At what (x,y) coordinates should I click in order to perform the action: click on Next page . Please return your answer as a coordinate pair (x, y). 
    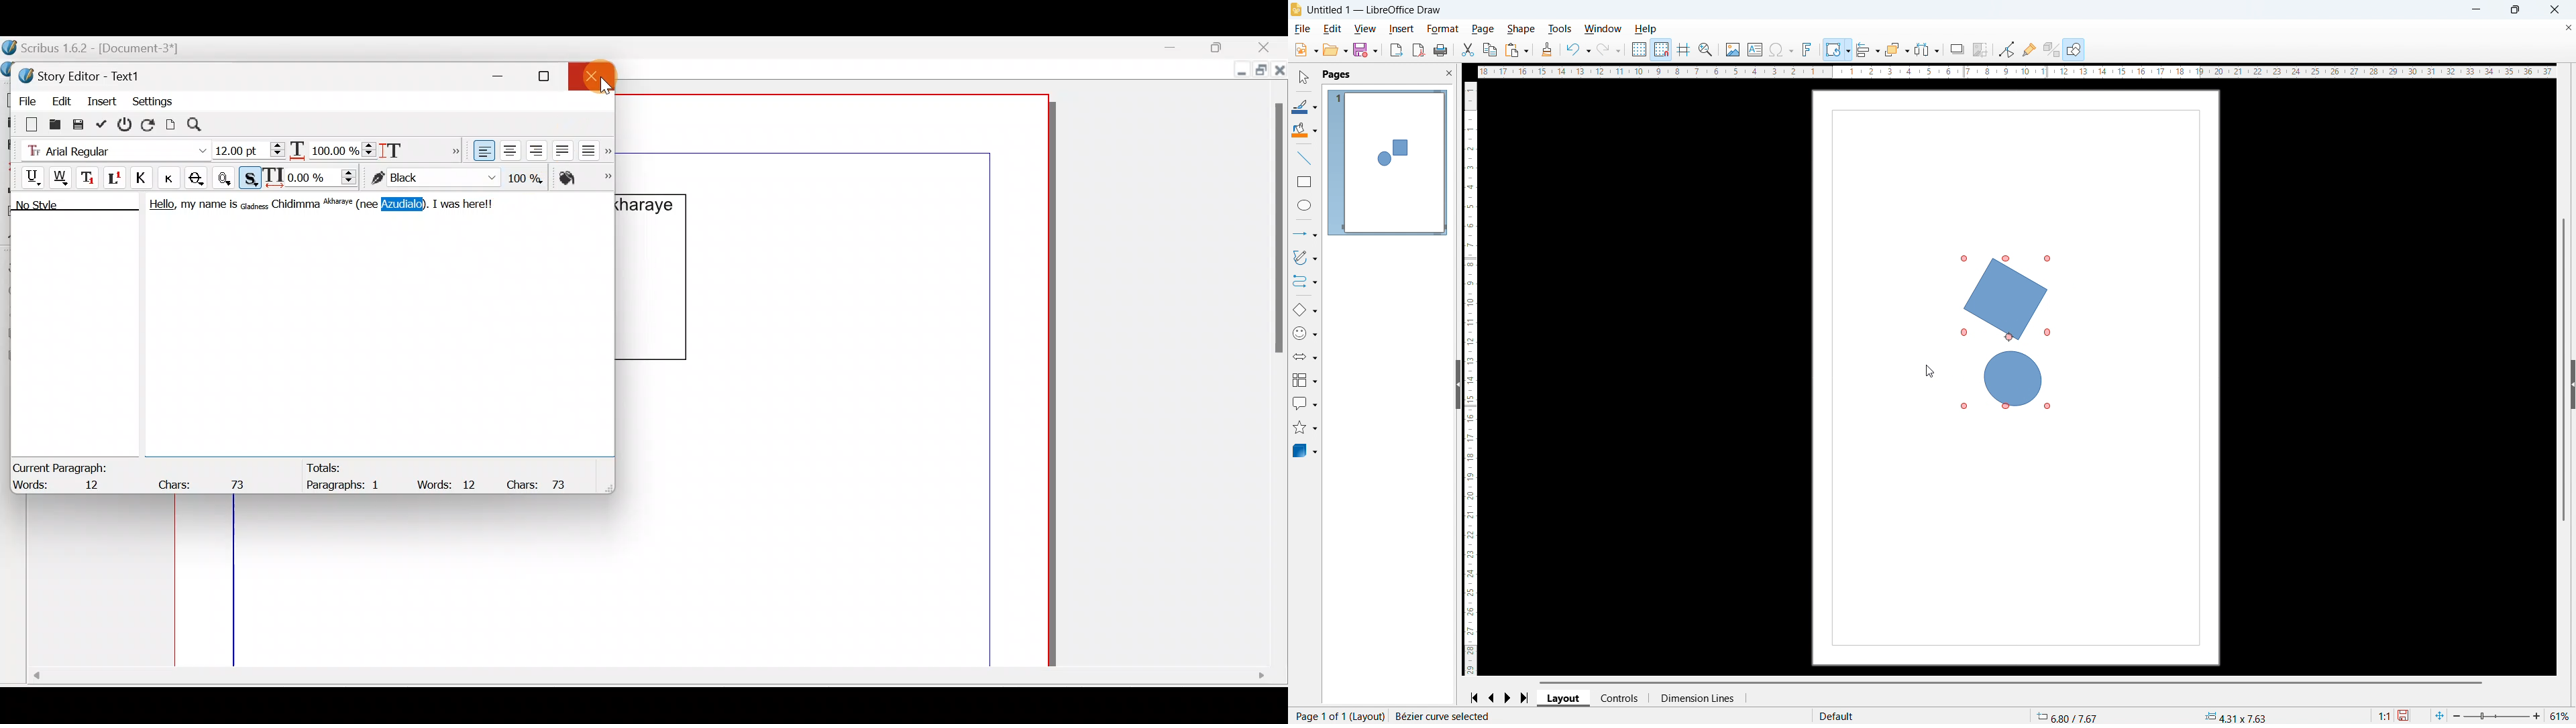
    Looking at the image, I should click on (1509, 698).